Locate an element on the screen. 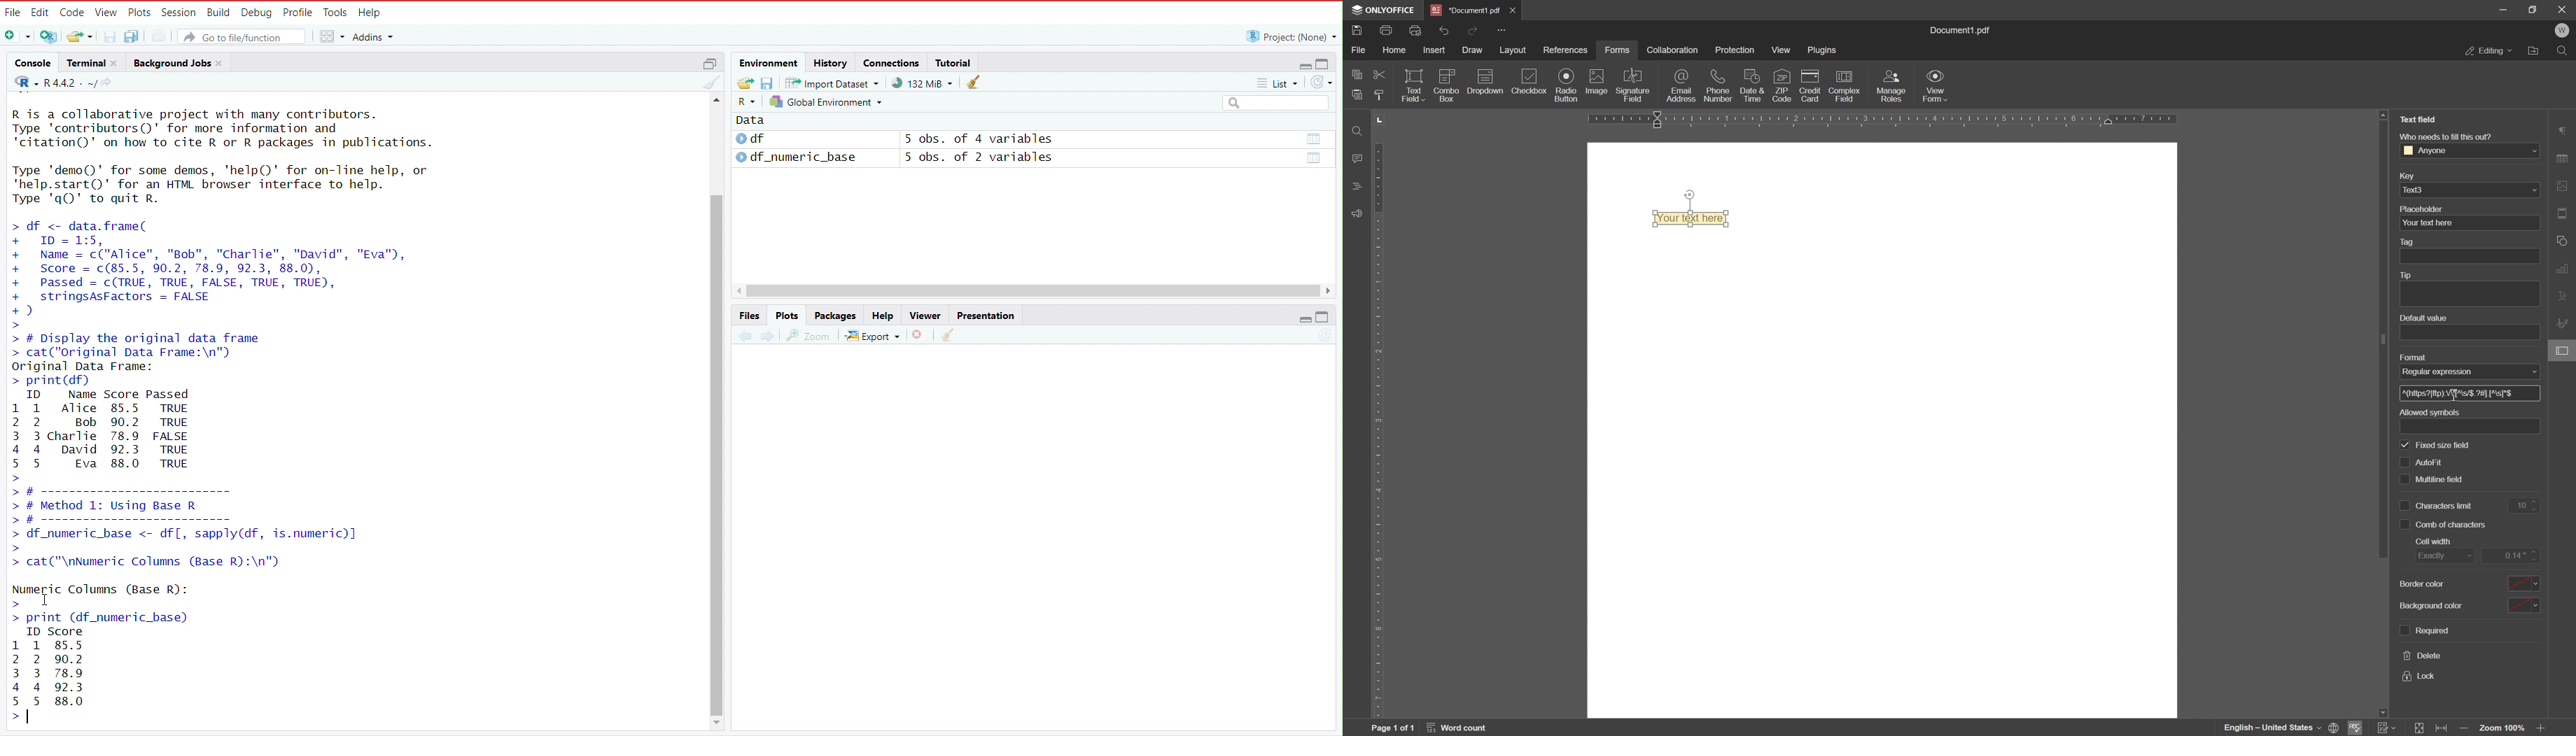 The width and height of the screenshot is (2576, 756). zoom out is located at coordinates (2465, 729).